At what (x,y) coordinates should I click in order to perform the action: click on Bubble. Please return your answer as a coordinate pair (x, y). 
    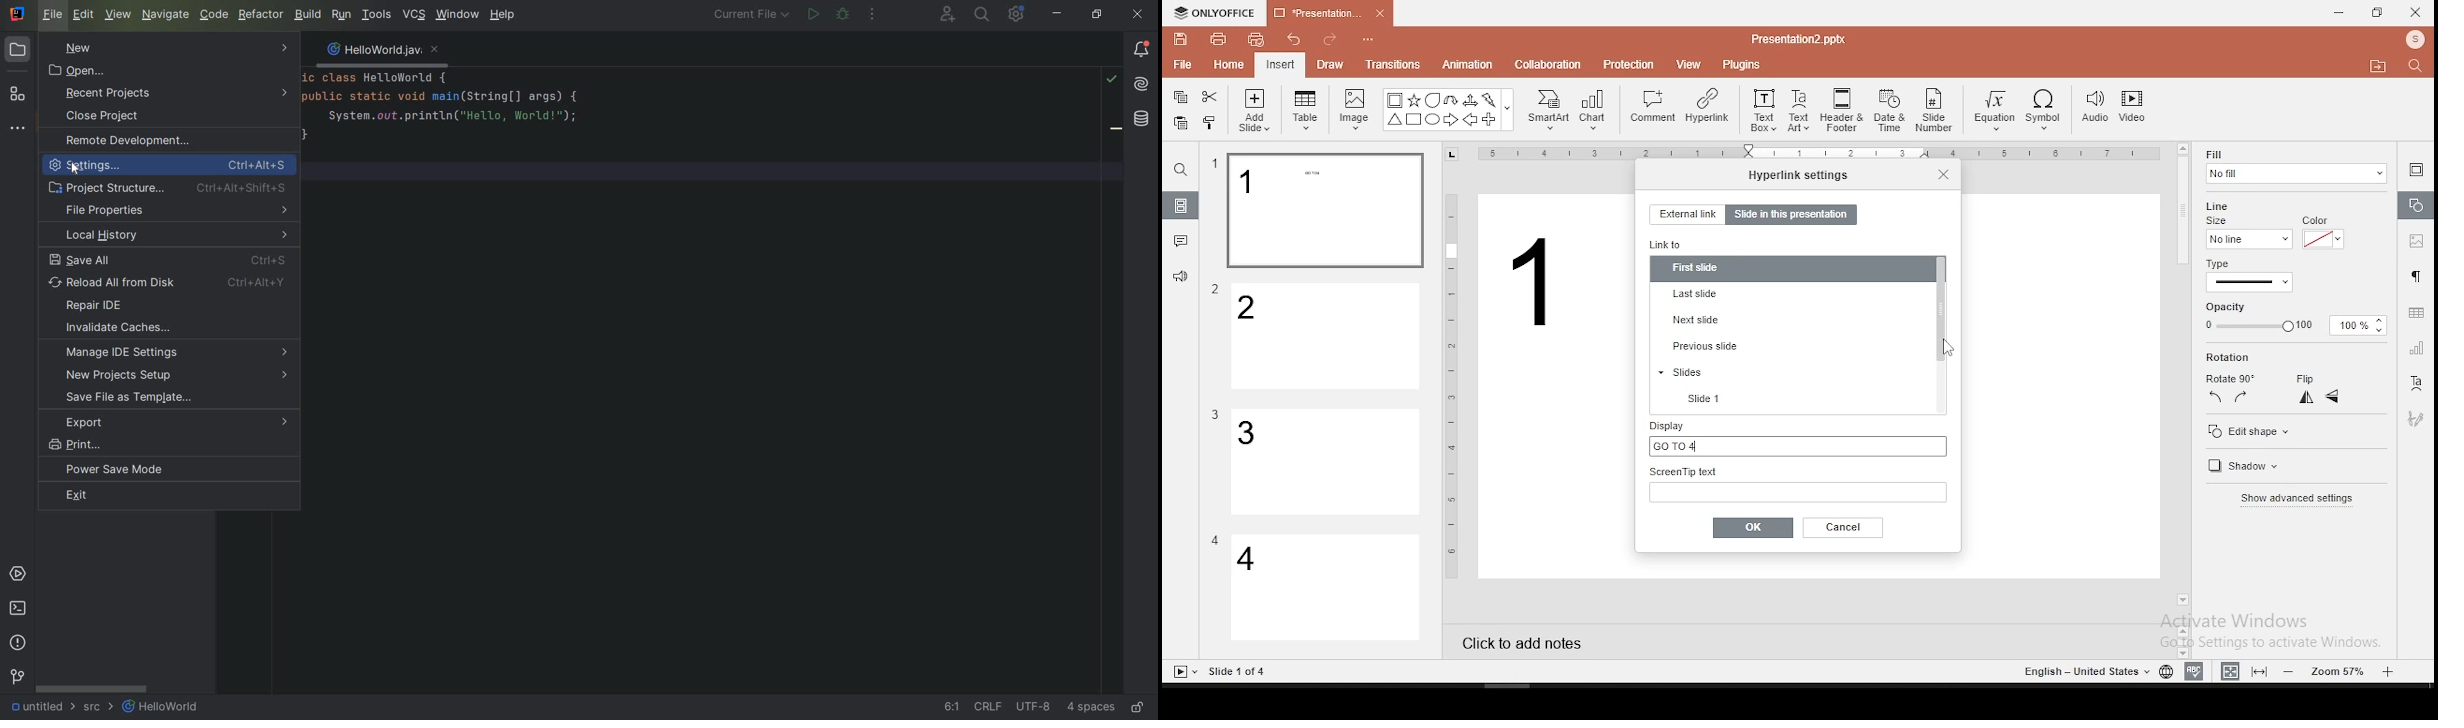
    Looking at the image, I should click on (1432, 100).